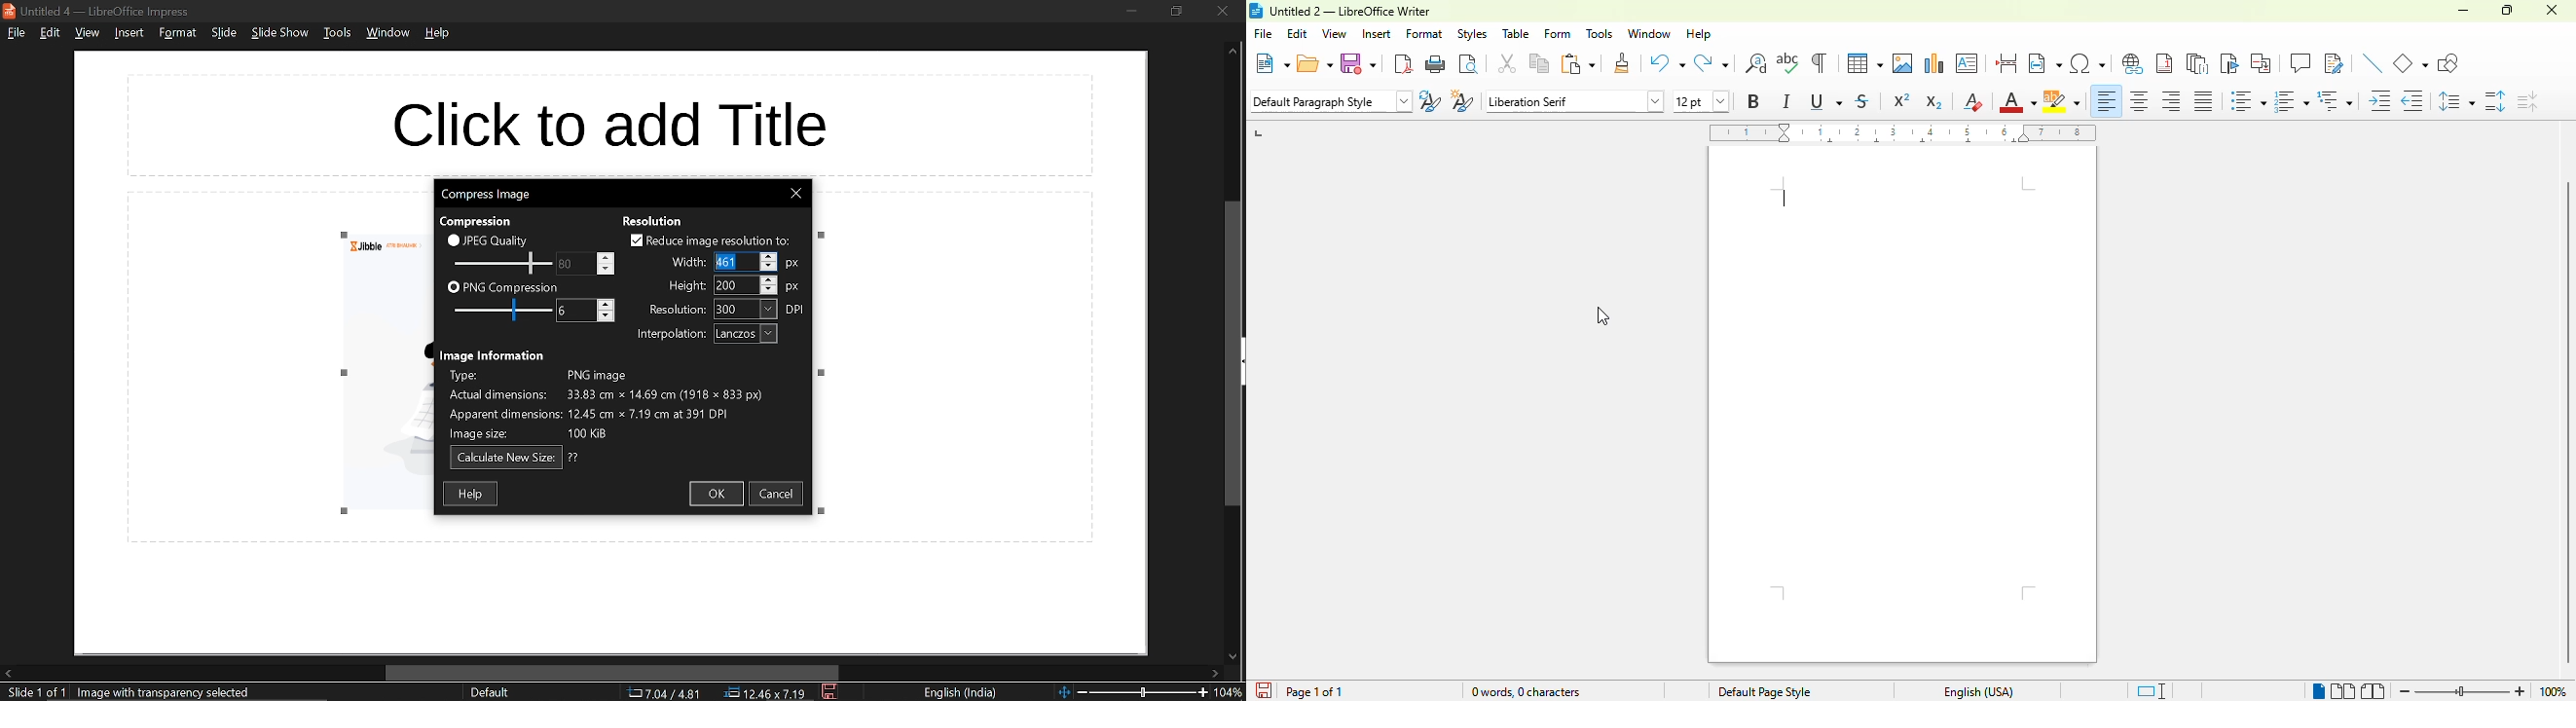 The height and width of the screenshot is (728, 2576). Describe the element at coordinates (1131, 693) in the screenshot. I see `change zoom` at that location.